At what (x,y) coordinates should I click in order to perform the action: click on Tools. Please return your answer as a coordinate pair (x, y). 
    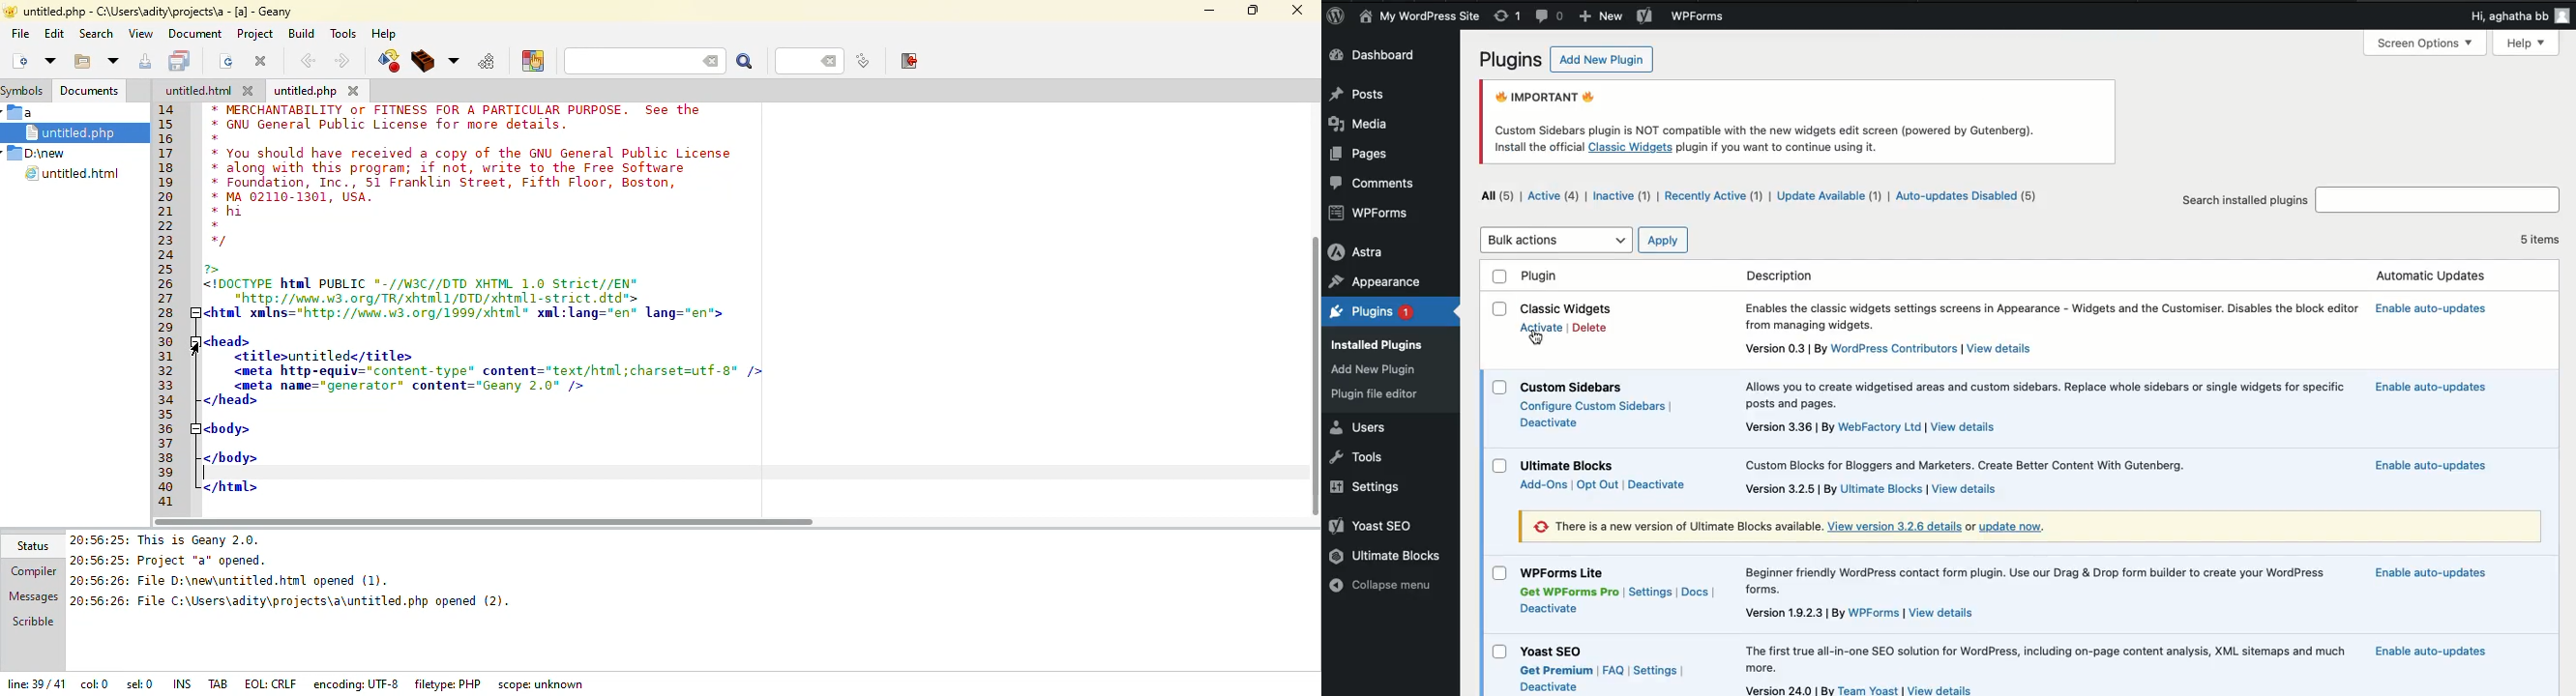
    Looking at the image, I should click on (1355, 455).